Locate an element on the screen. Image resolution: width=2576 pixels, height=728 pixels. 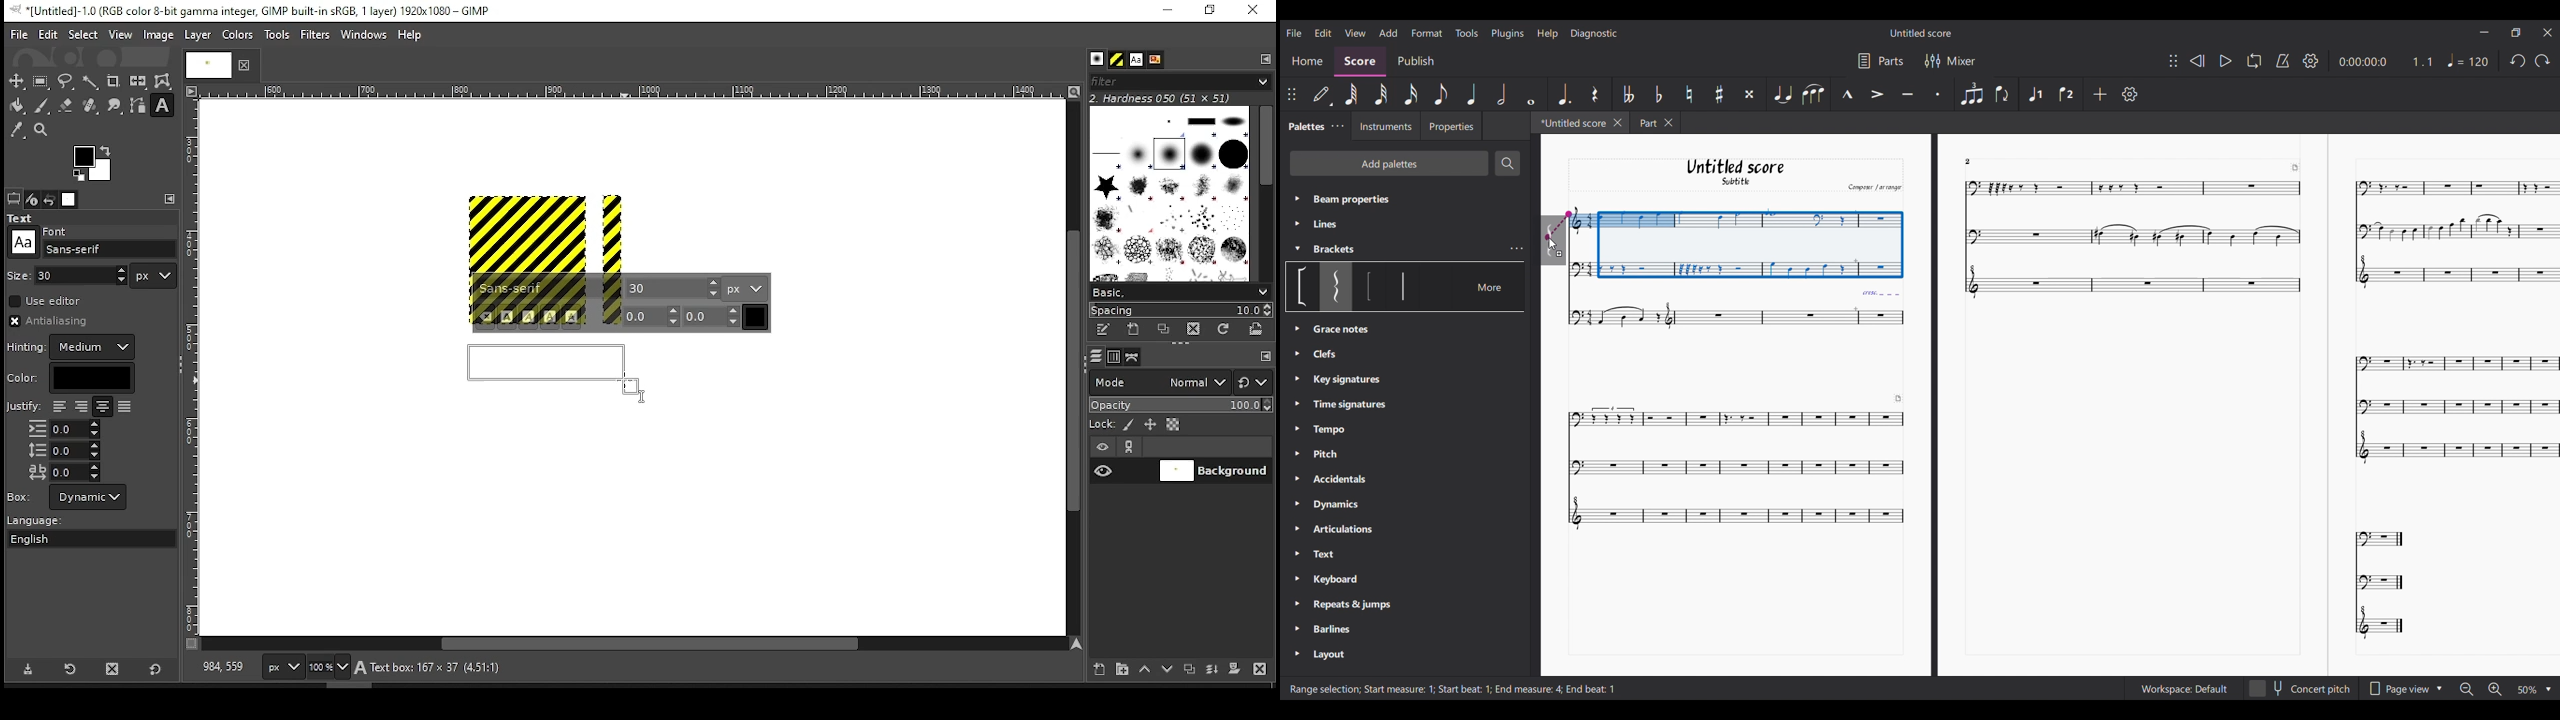
close window is located at coordinates (1252, 11).